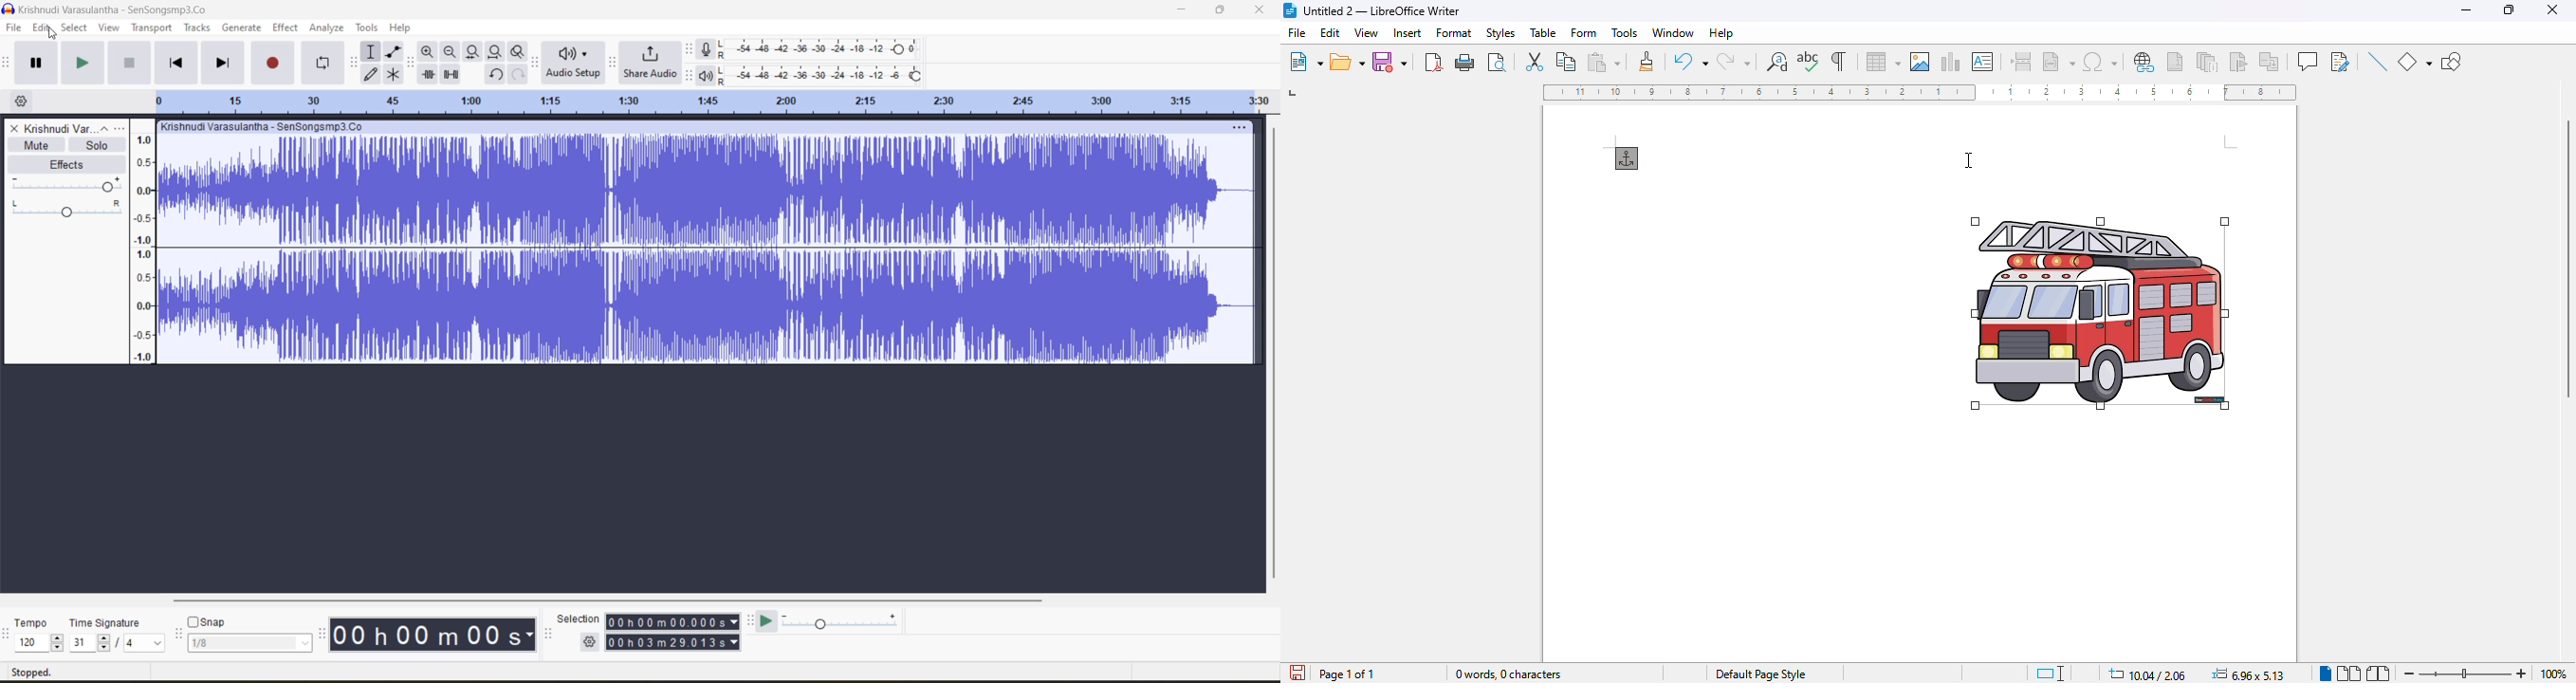 The height and width of the screenshot is (700, 2576). Describe the element at coordinates (17, 203) in the screenshot. I see `pan left` at that location.